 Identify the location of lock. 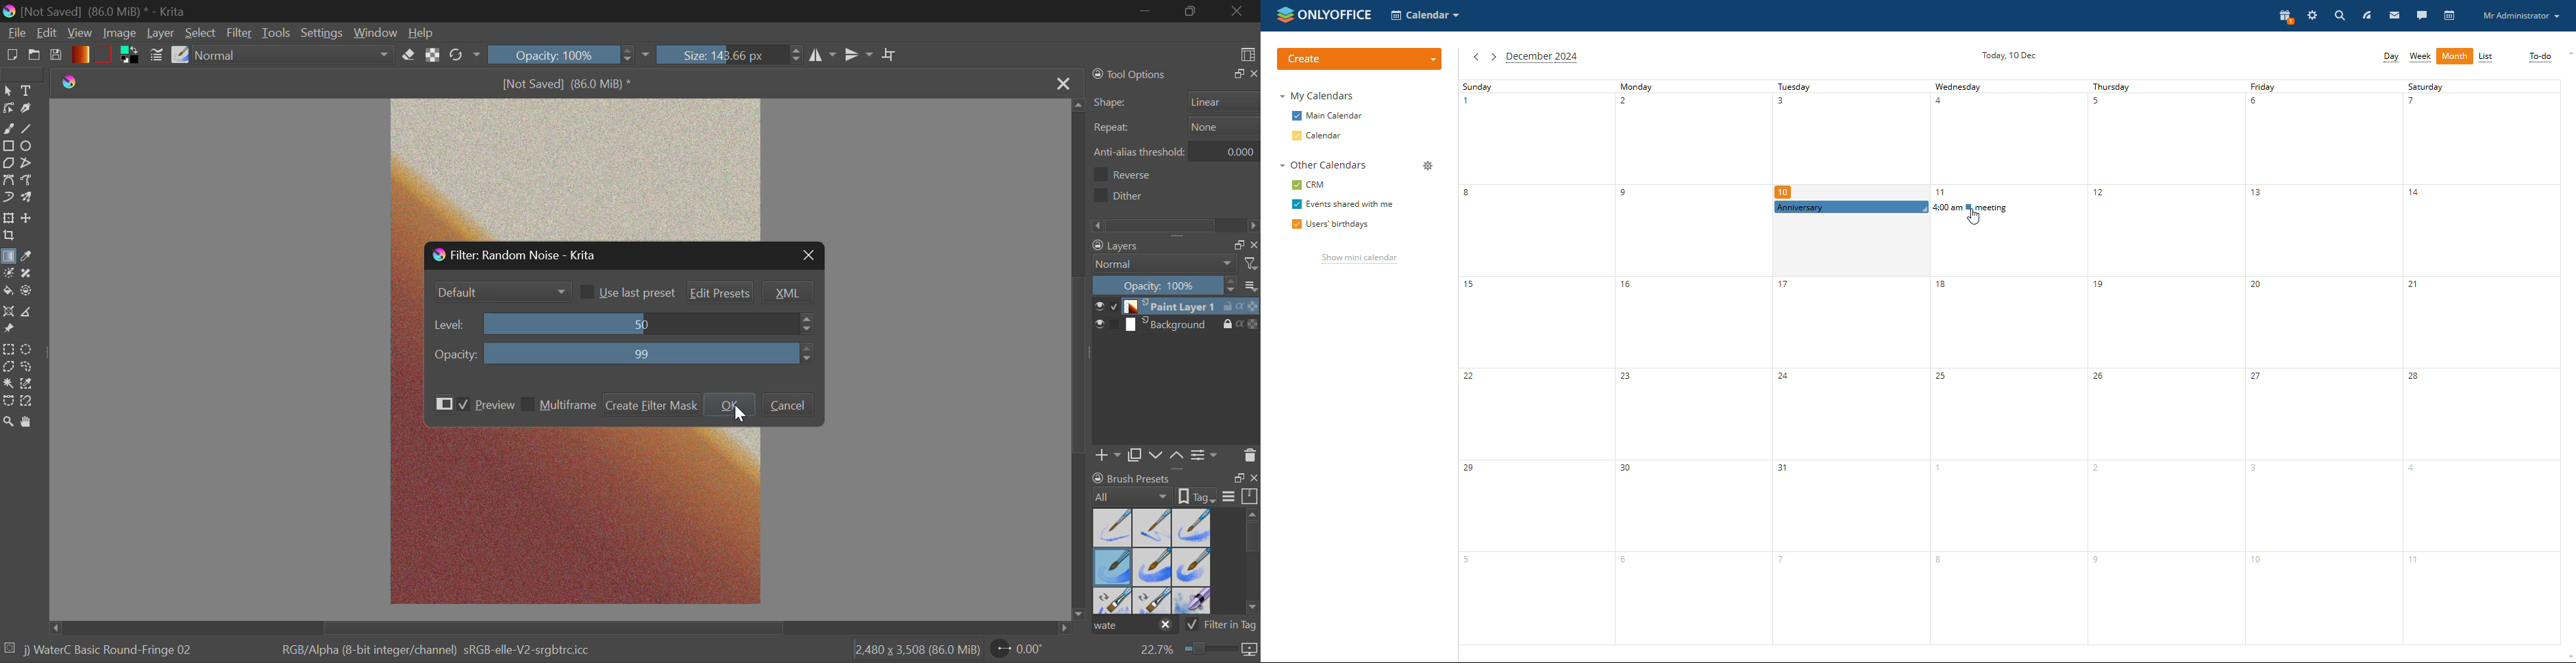
(1230, 325).